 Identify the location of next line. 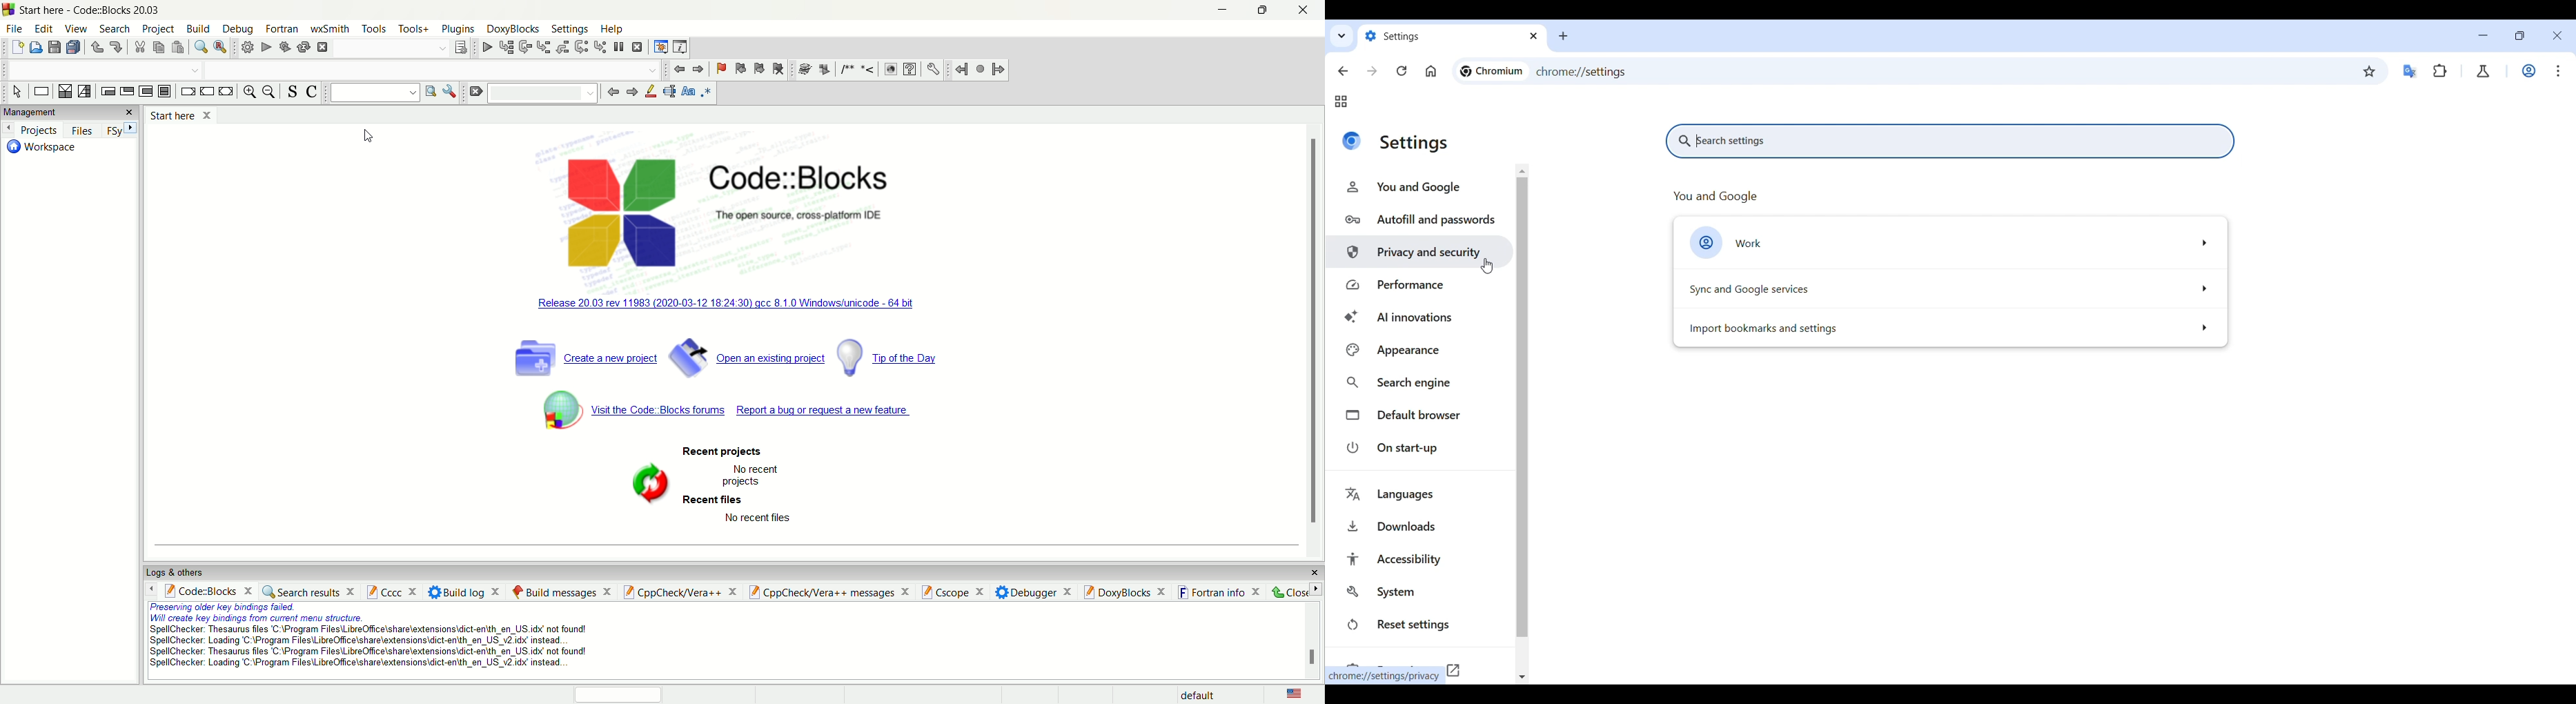
(524, 48).